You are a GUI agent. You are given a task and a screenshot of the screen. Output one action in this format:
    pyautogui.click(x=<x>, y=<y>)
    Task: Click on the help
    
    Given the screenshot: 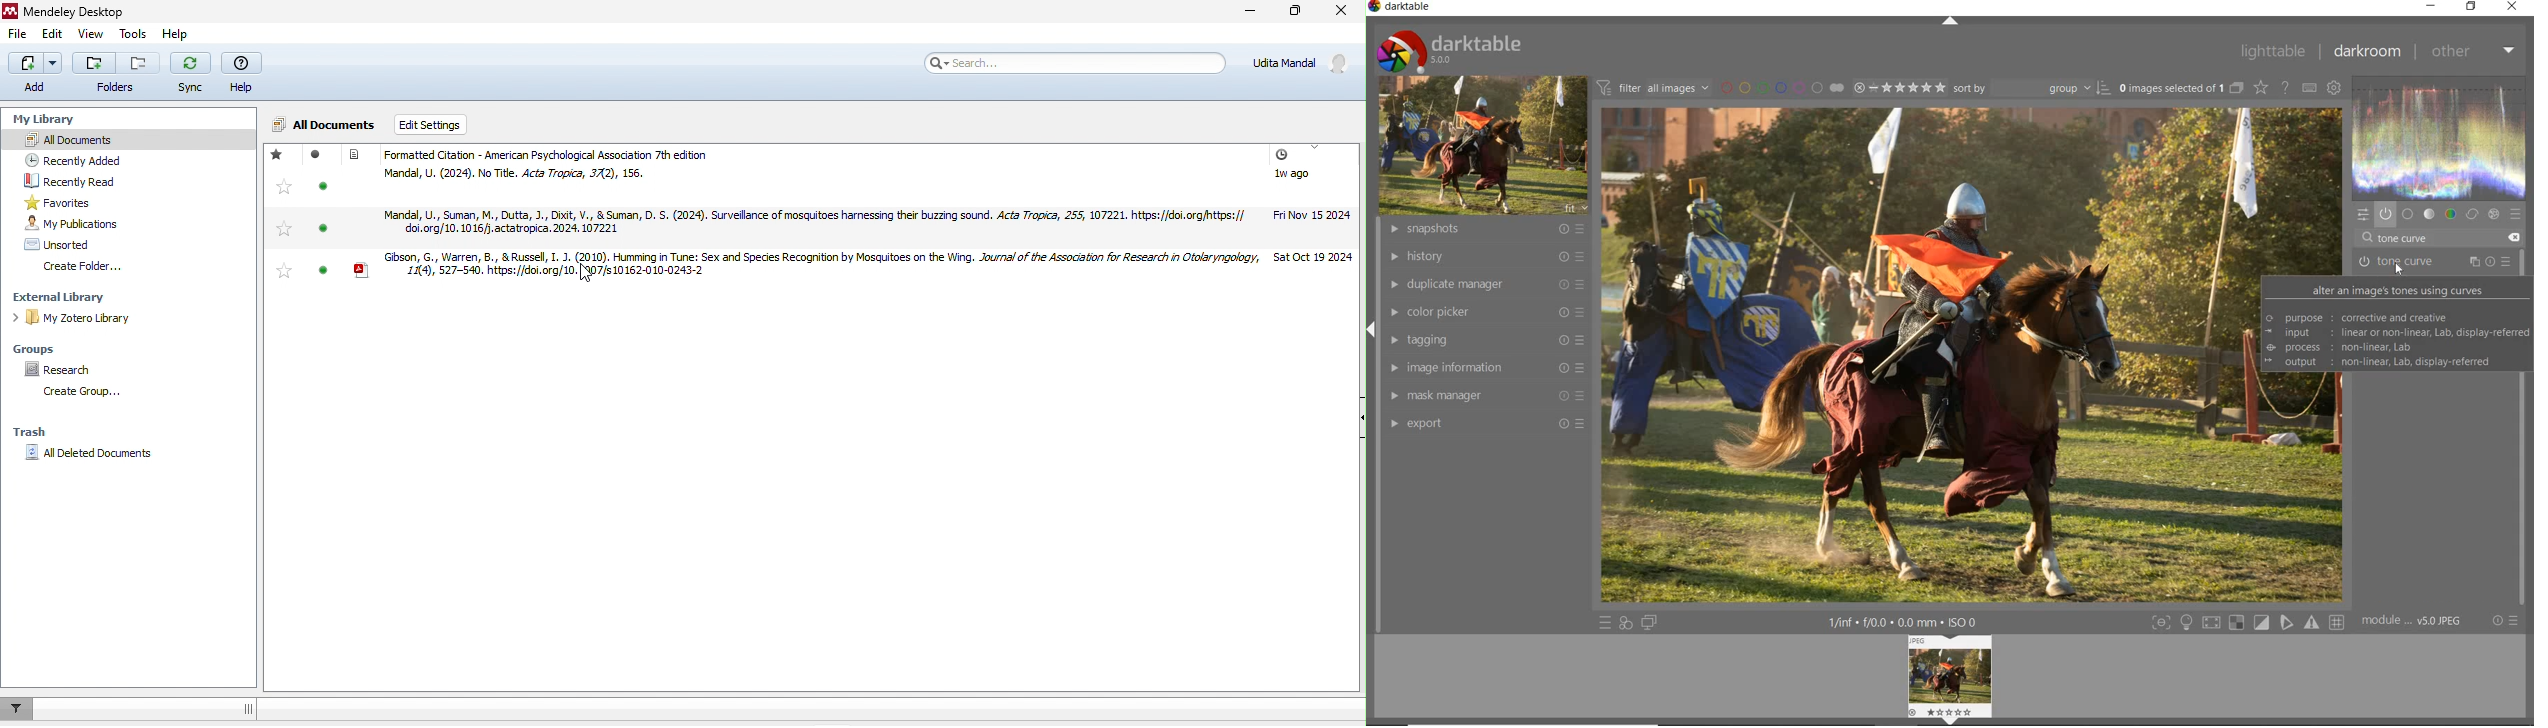 What is the action you would take?
    pyautogui.click(x=245, y=73)
    